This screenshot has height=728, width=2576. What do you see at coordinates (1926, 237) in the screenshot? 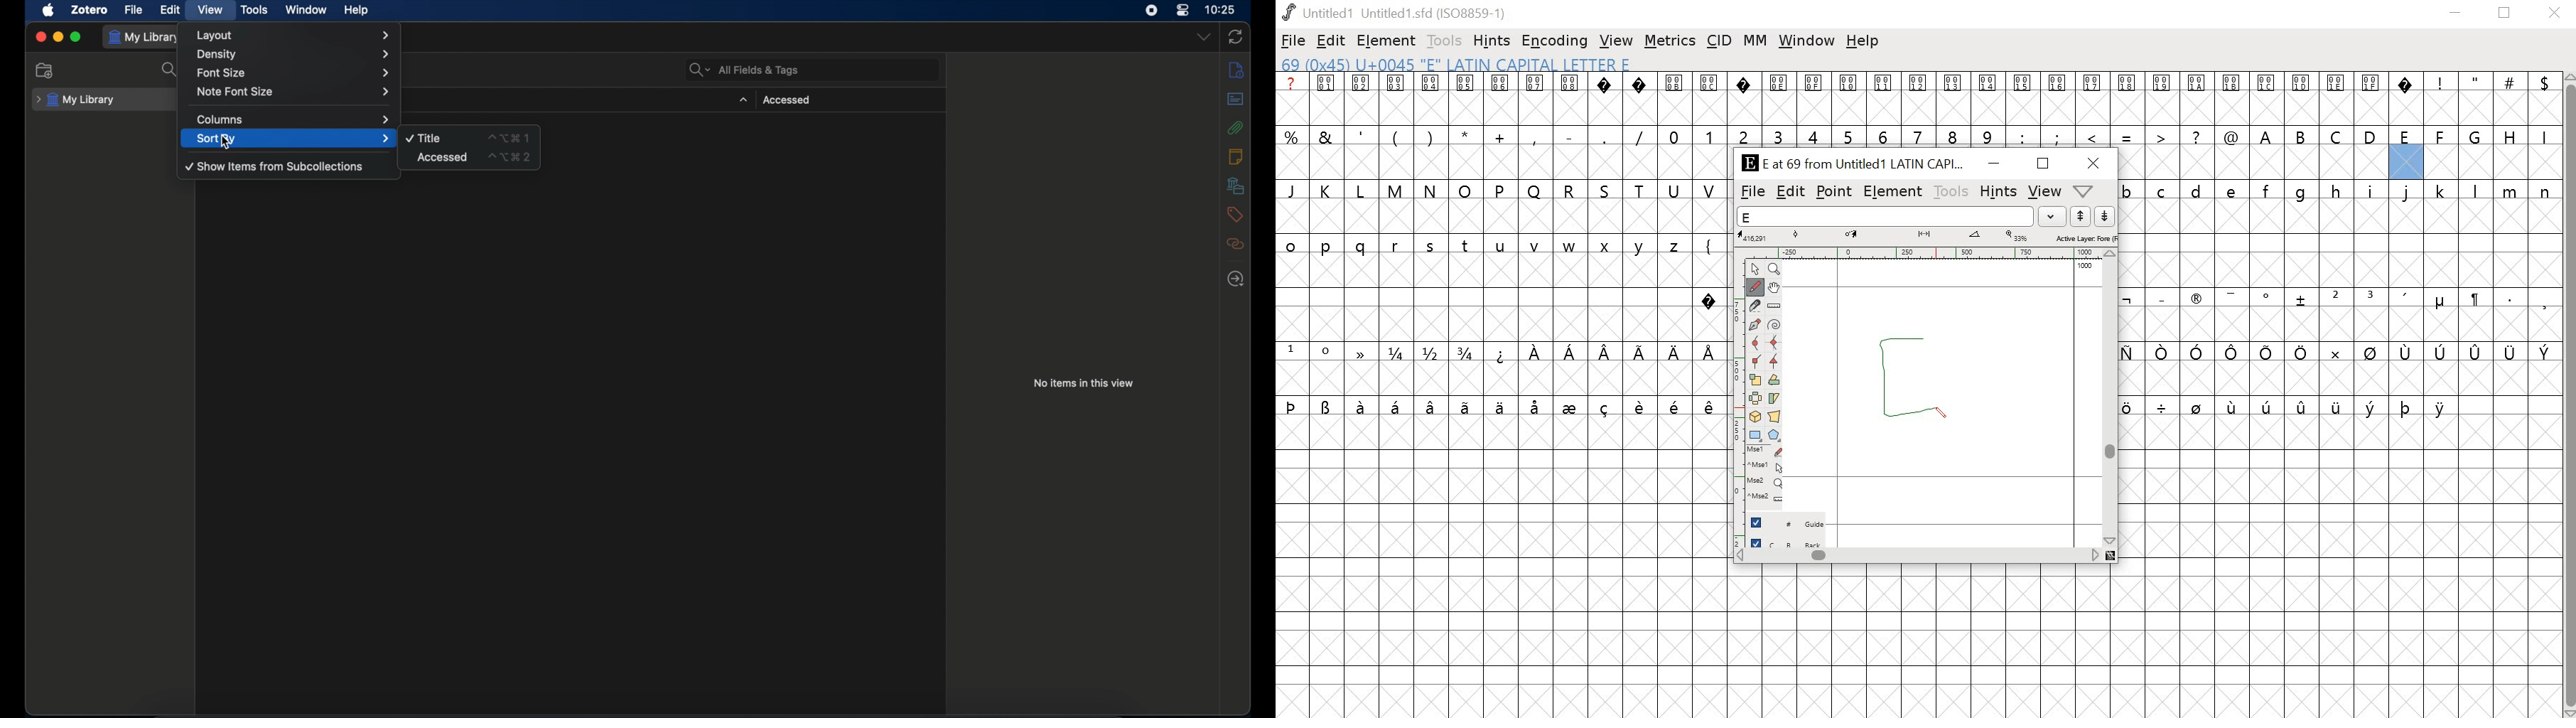
I see `measurements` at bounding box center [1926, 237].